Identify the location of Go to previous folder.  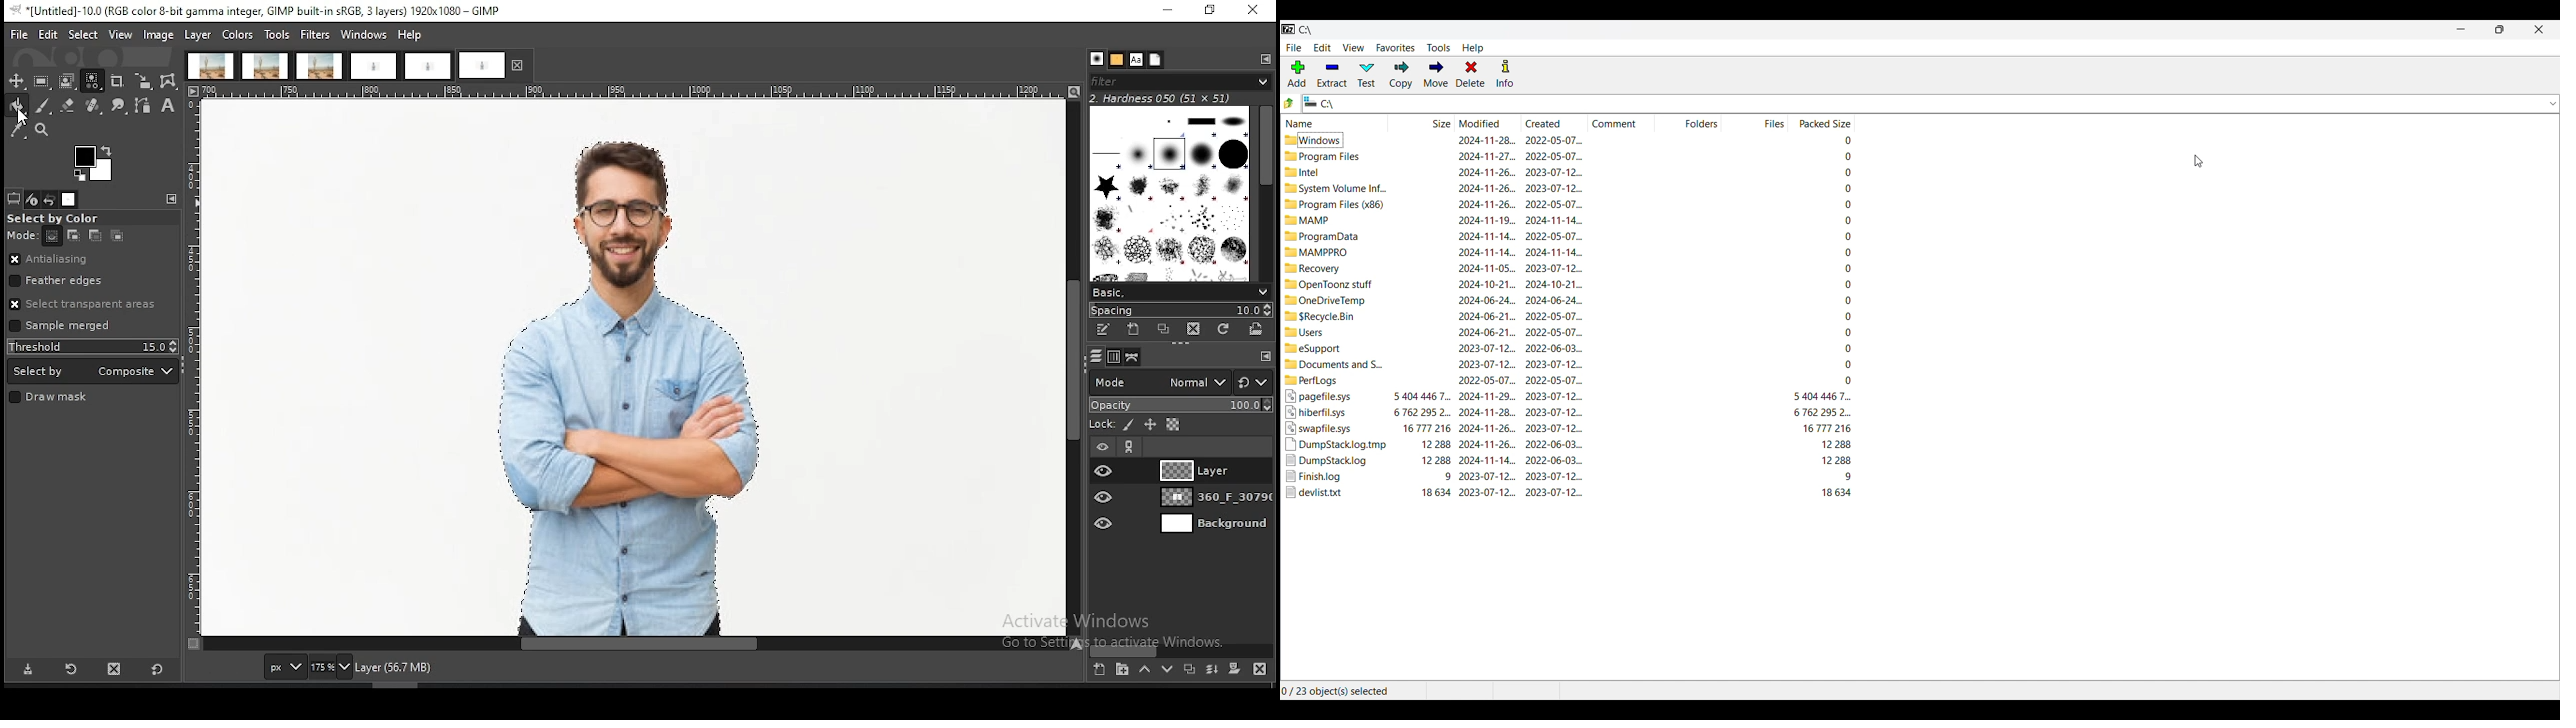
(1289, 103).